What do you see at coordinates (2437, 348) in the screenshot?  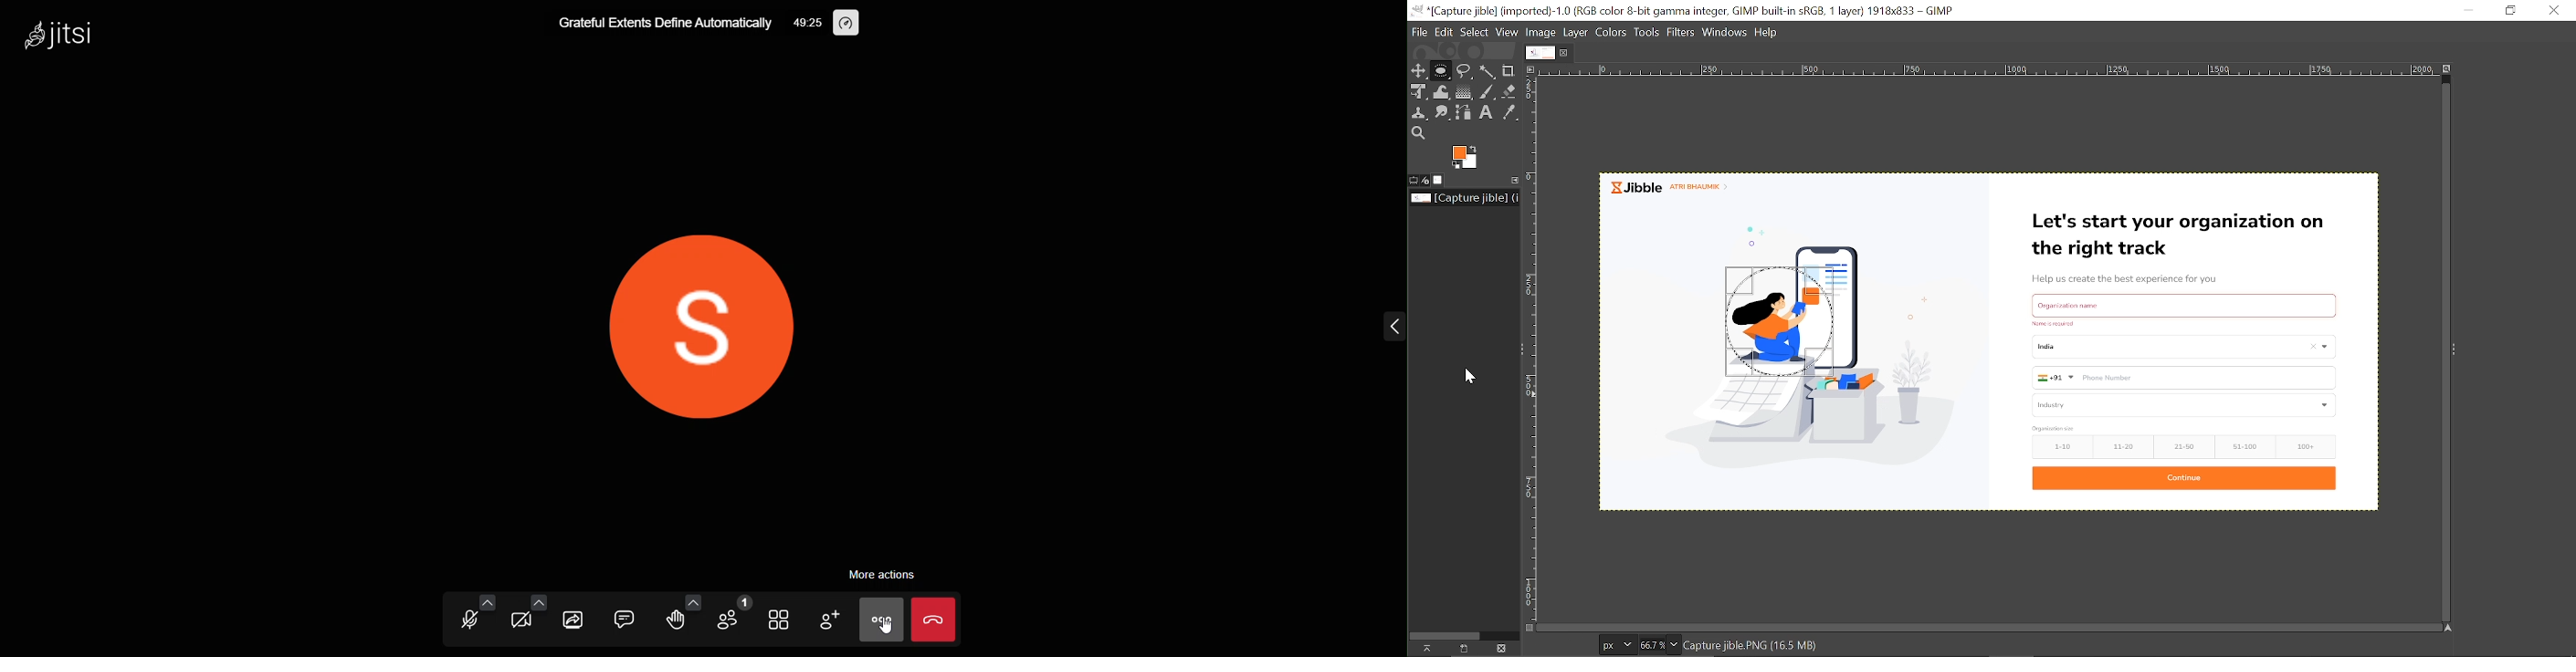 I see `vertical scroll bar` at bounding box center [2437, 348].